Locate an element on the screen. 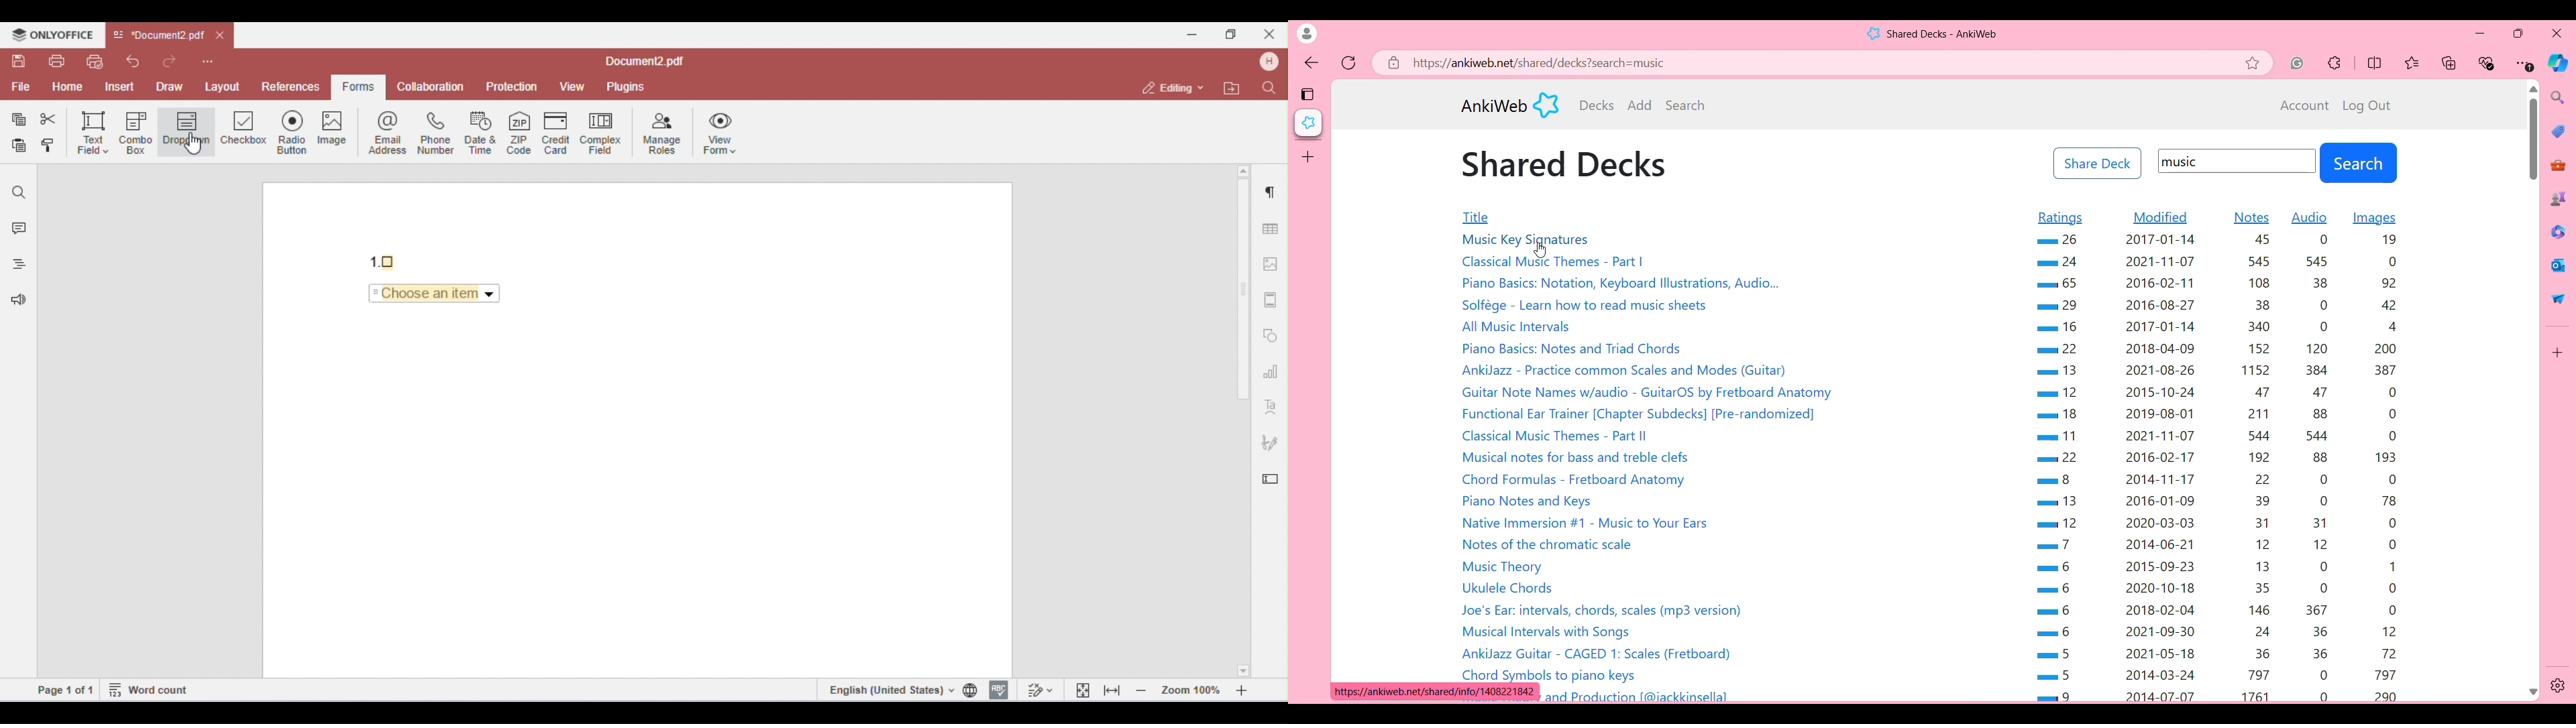 The image size is (2576, 728). Piano Basics: Notes and Triad Chords is located at coordinates (1572, 350).